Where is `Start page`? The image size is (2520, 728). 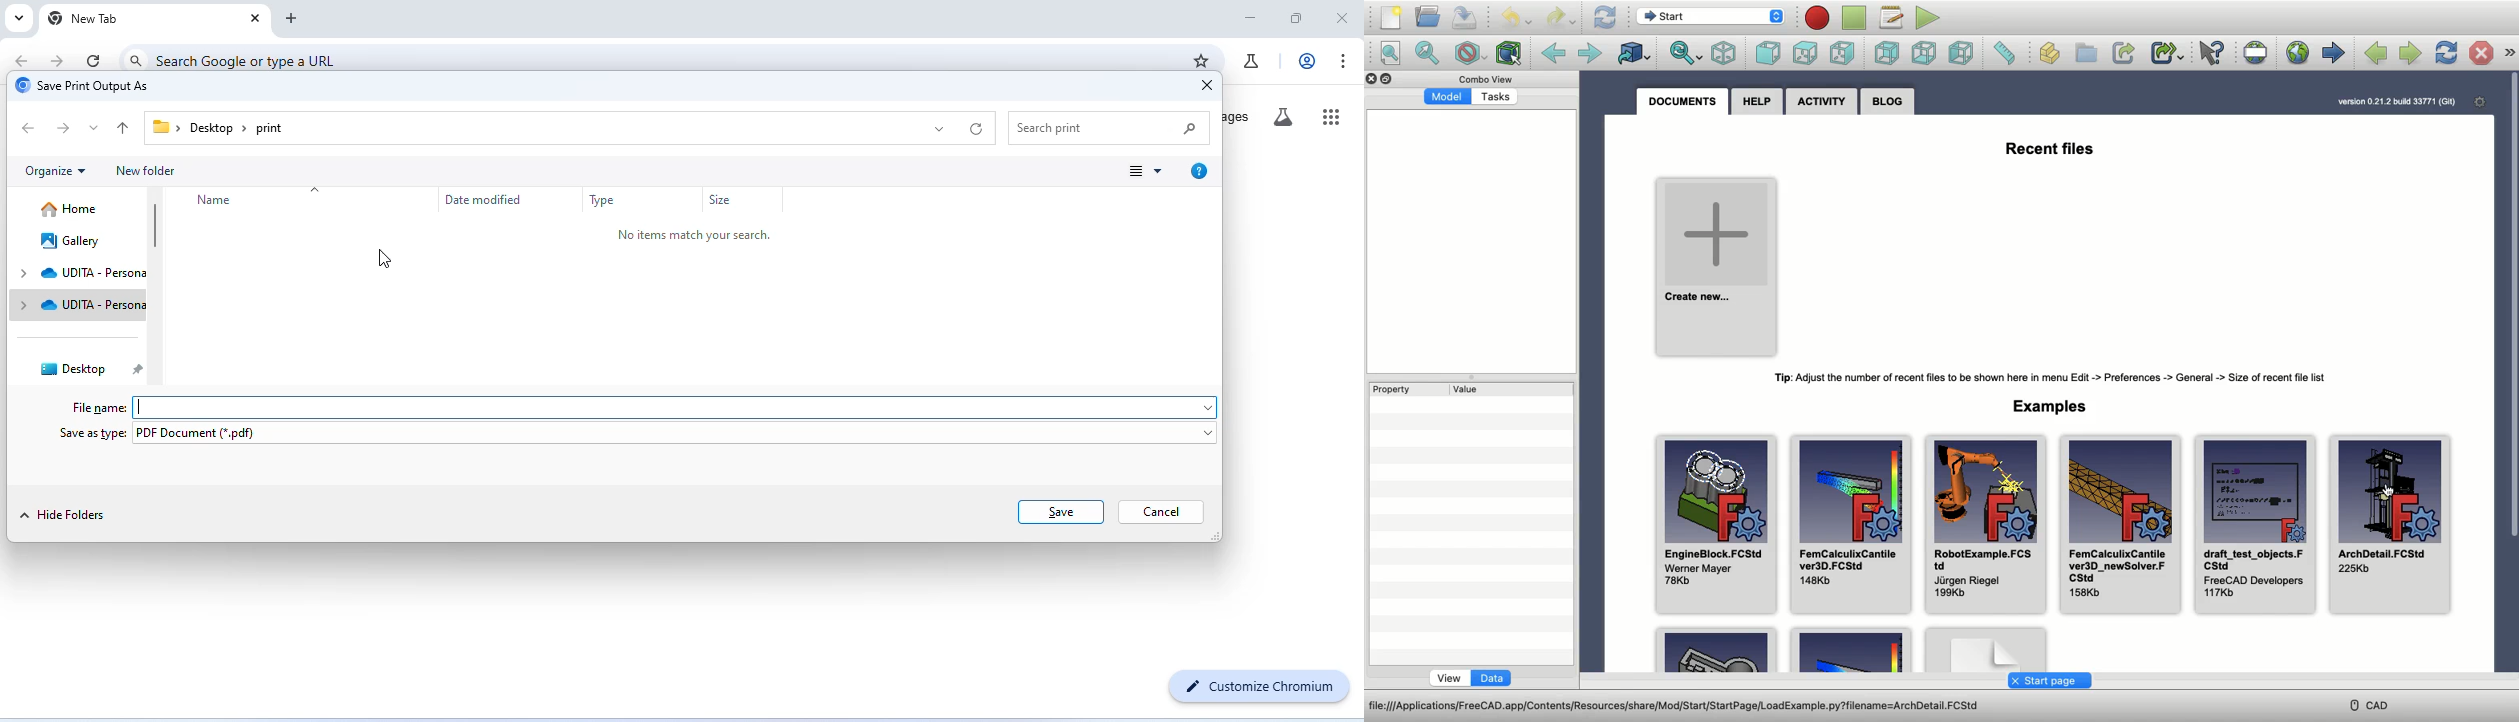
Start page is located at coordinates (2333, 53).